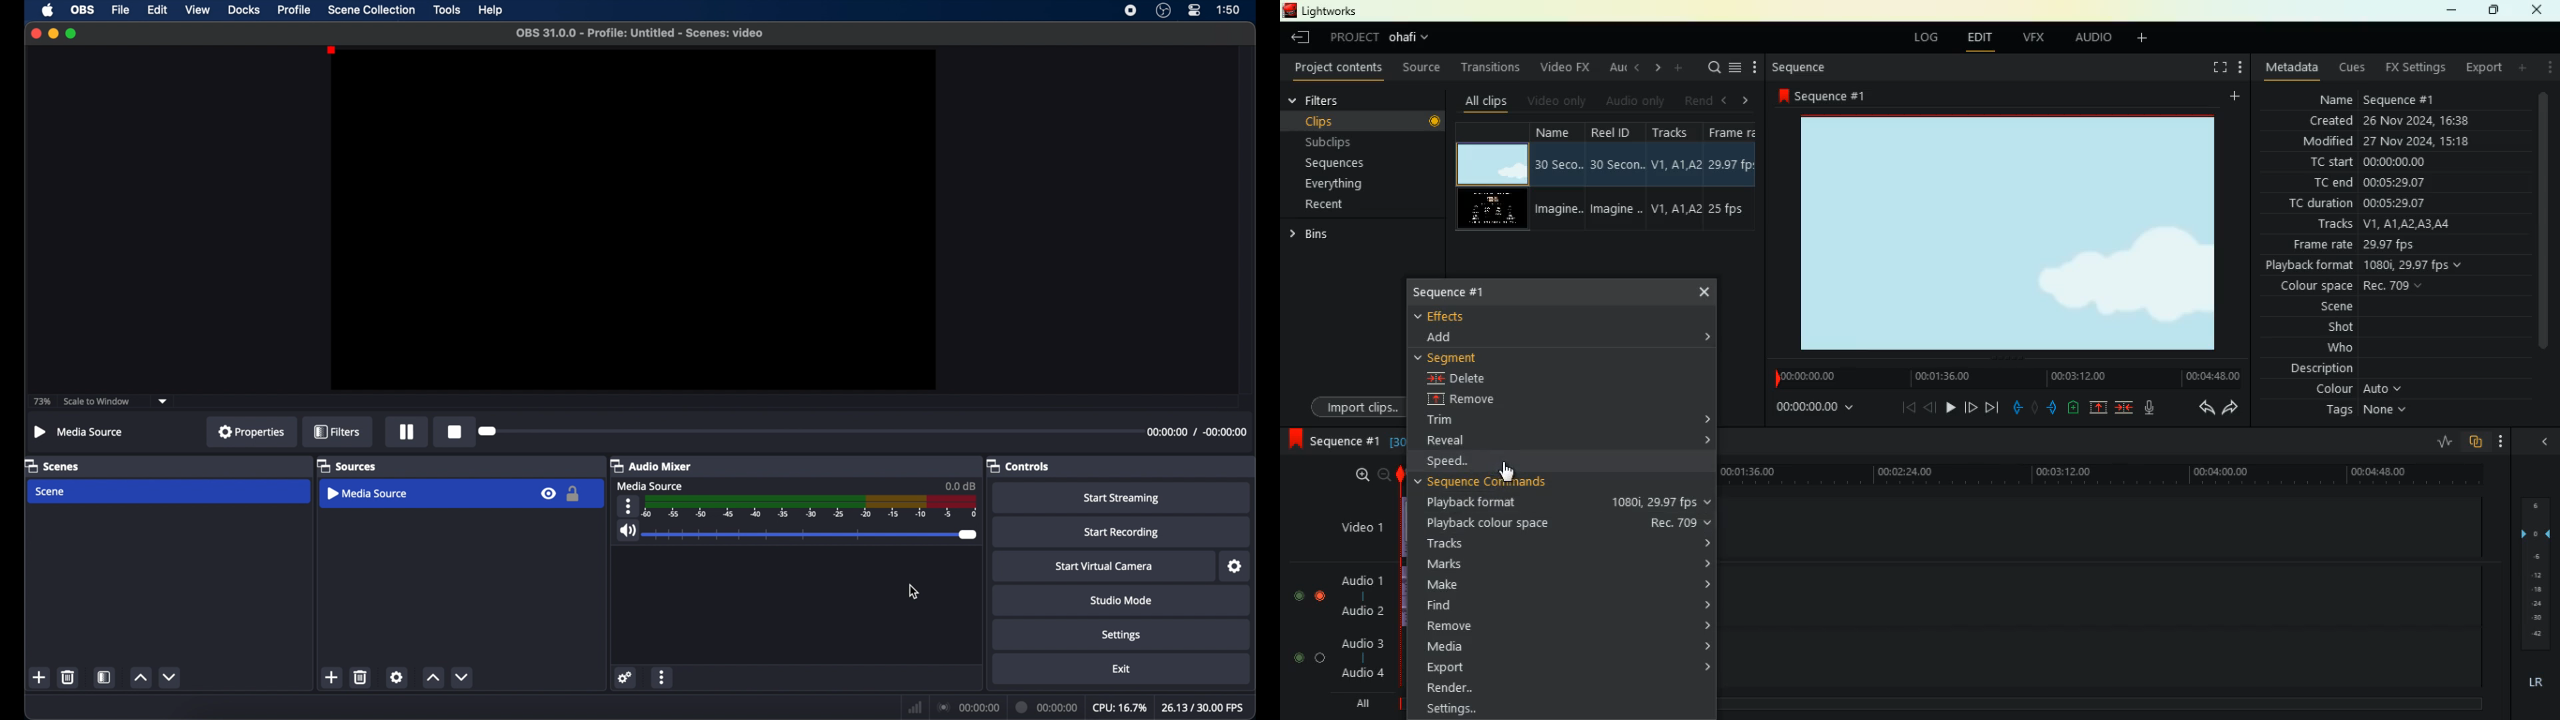  What do you see at coordinates (1203, 708) in the screenshot?
I see `fps` at bounding box center [1203, 708].